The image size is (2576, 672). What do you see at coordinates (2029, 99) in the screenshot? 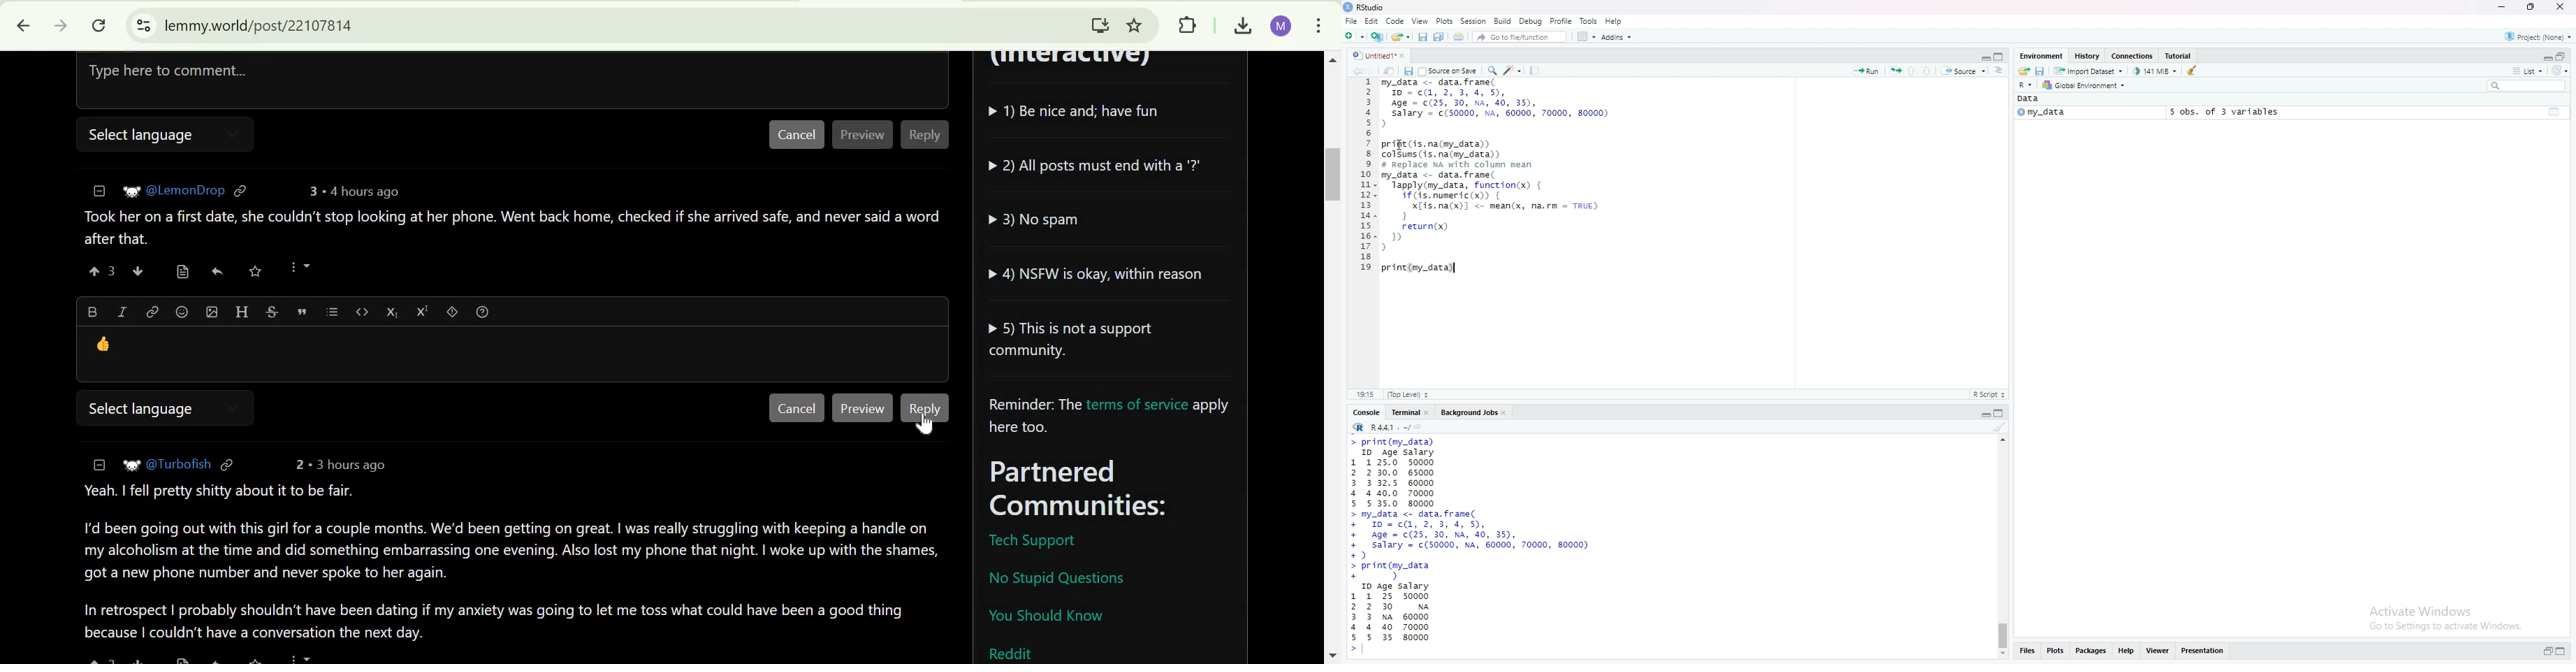
I see `Data` at bounding box center [2029, 99].